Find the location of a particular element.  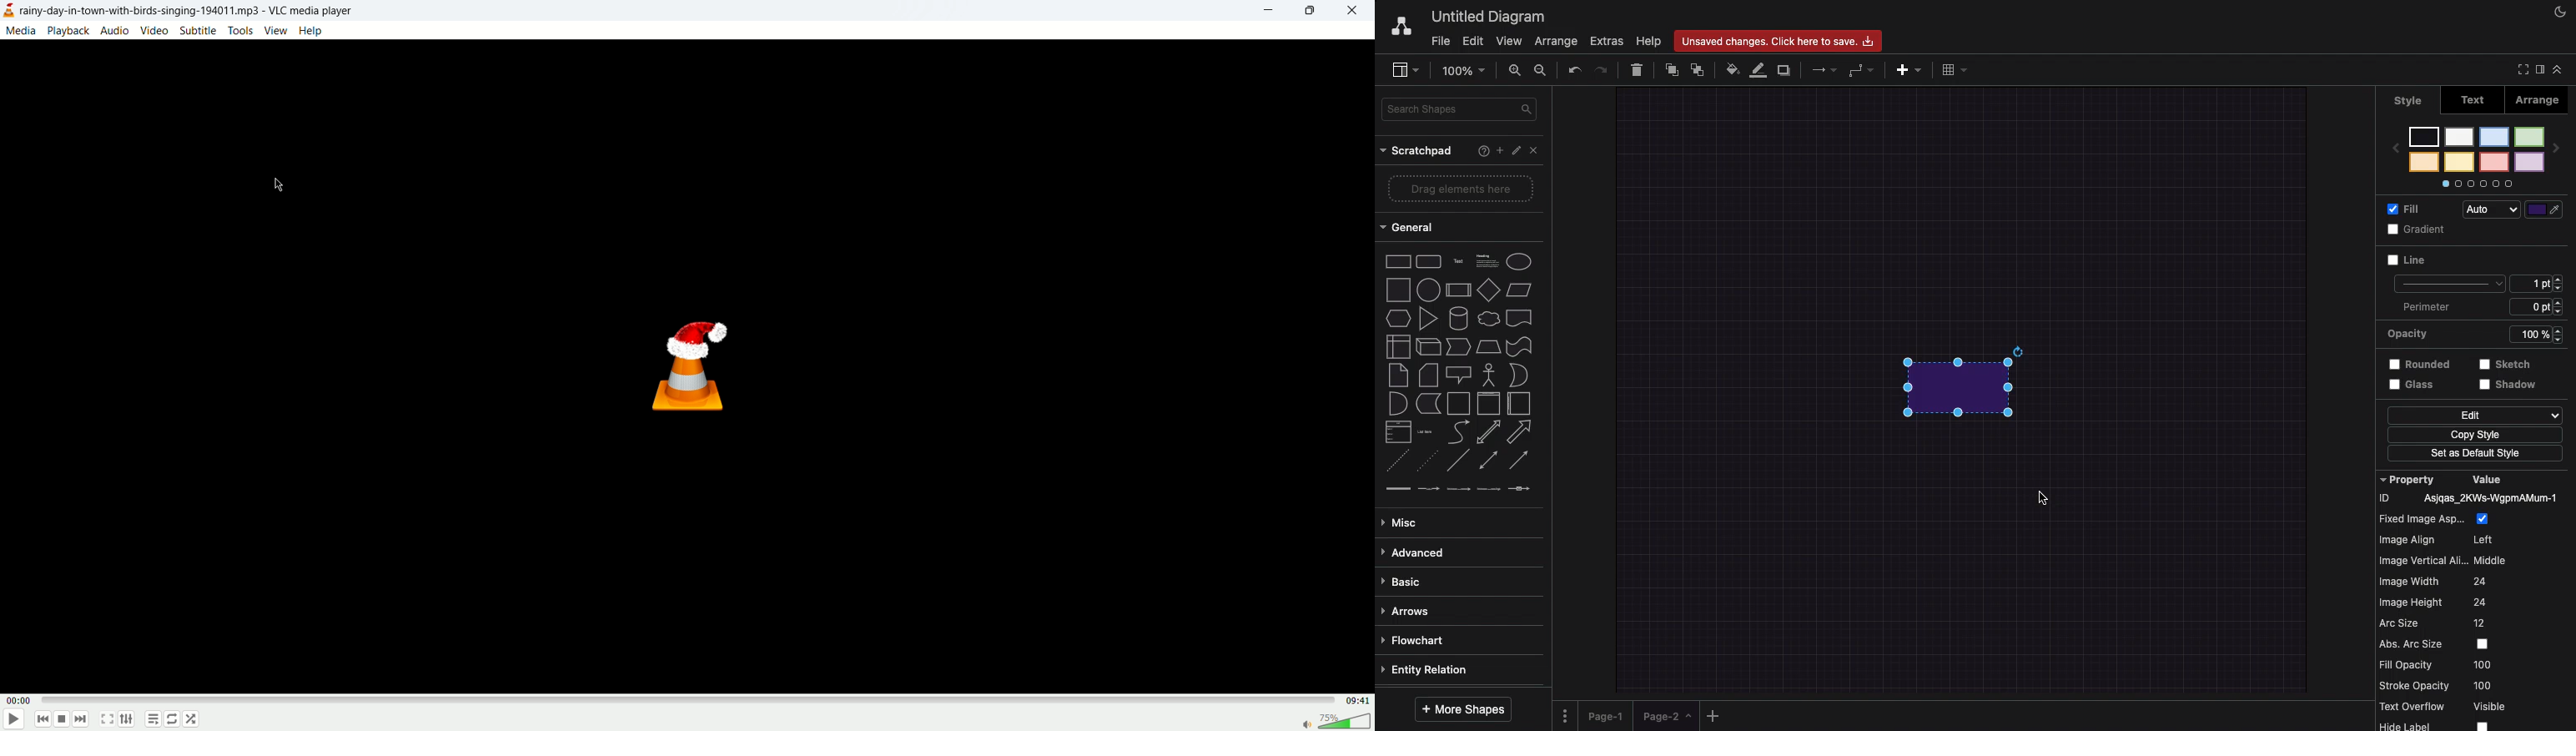

shadow is located at coordinates (2510, 386).